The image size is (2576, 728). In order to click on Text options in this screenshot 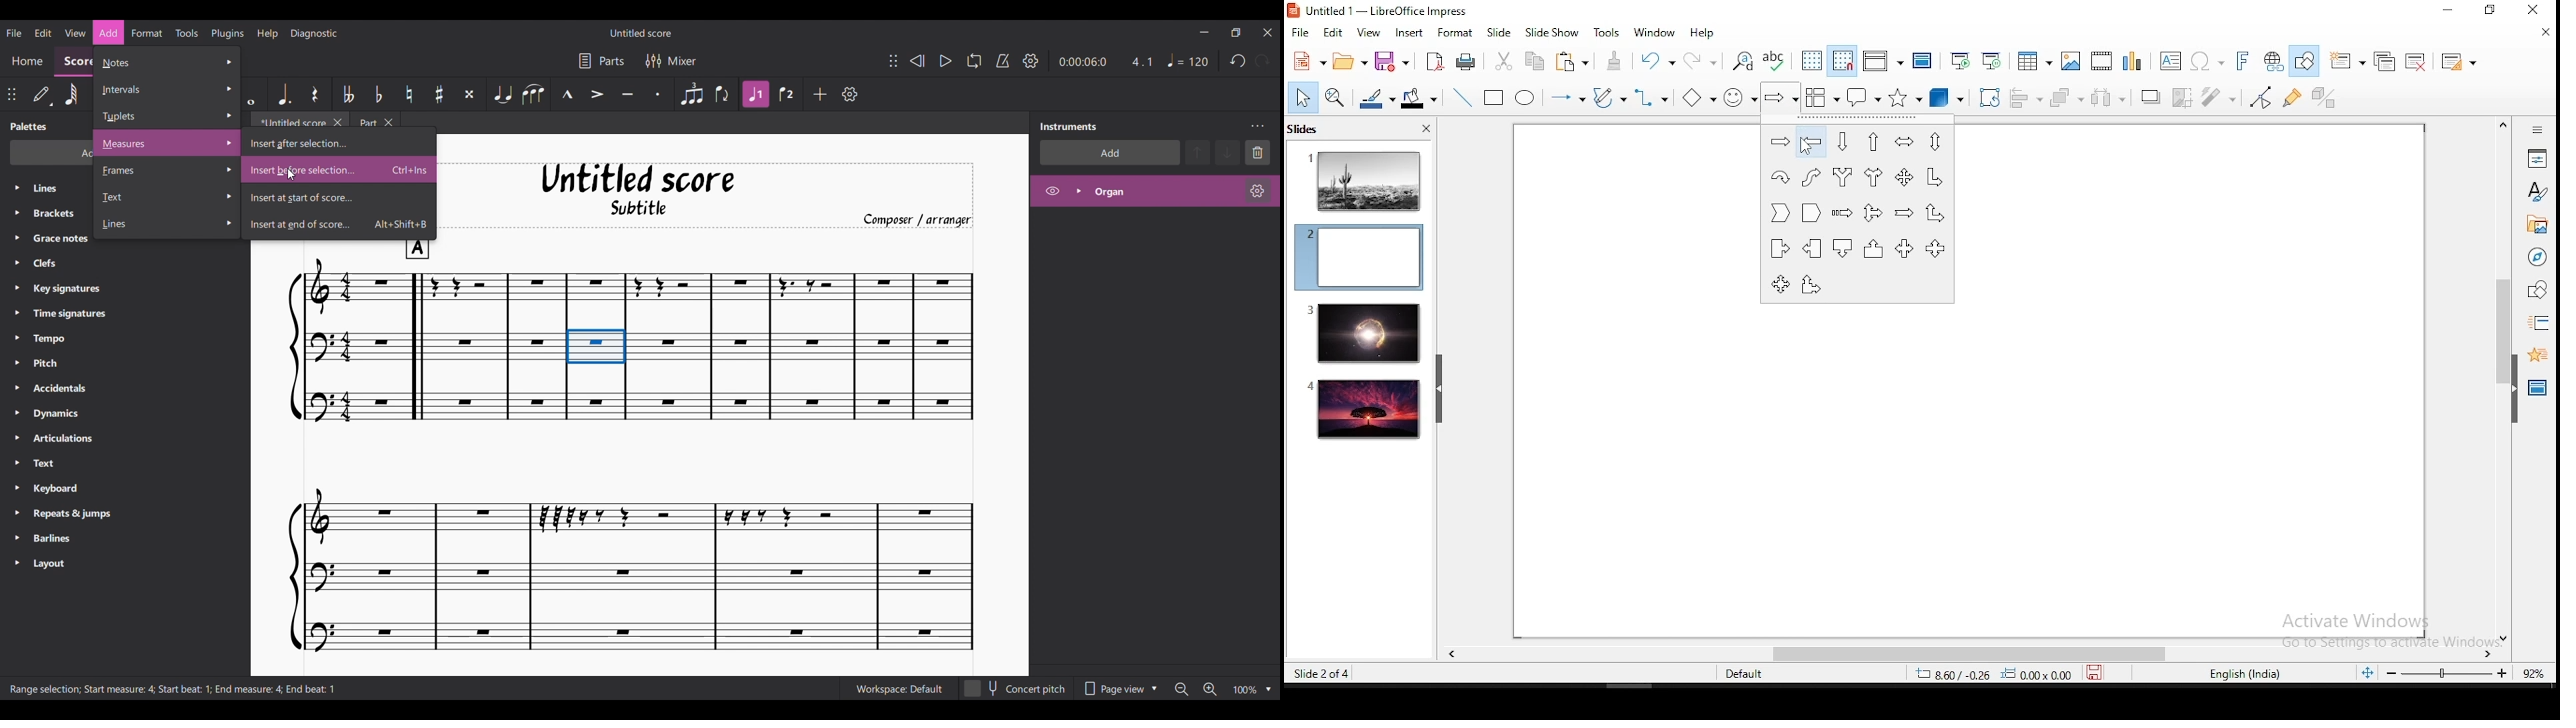, I will do `click(167, 197)`.